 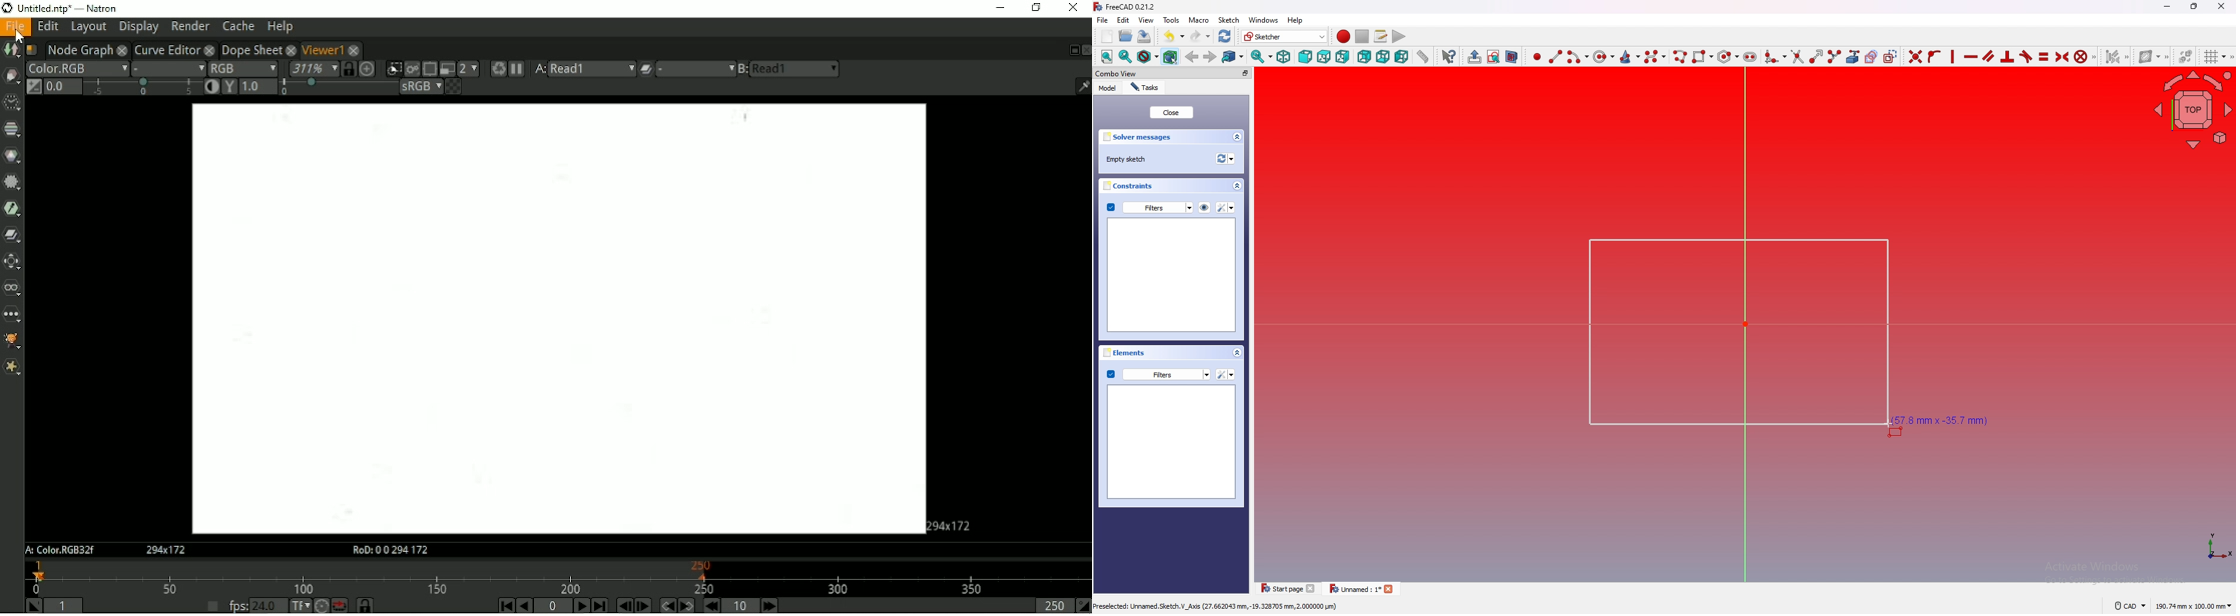 What do you see at coordinates (1245, 73) in the screenshot?
I see `pop out` at bounding box center [1245, 73].